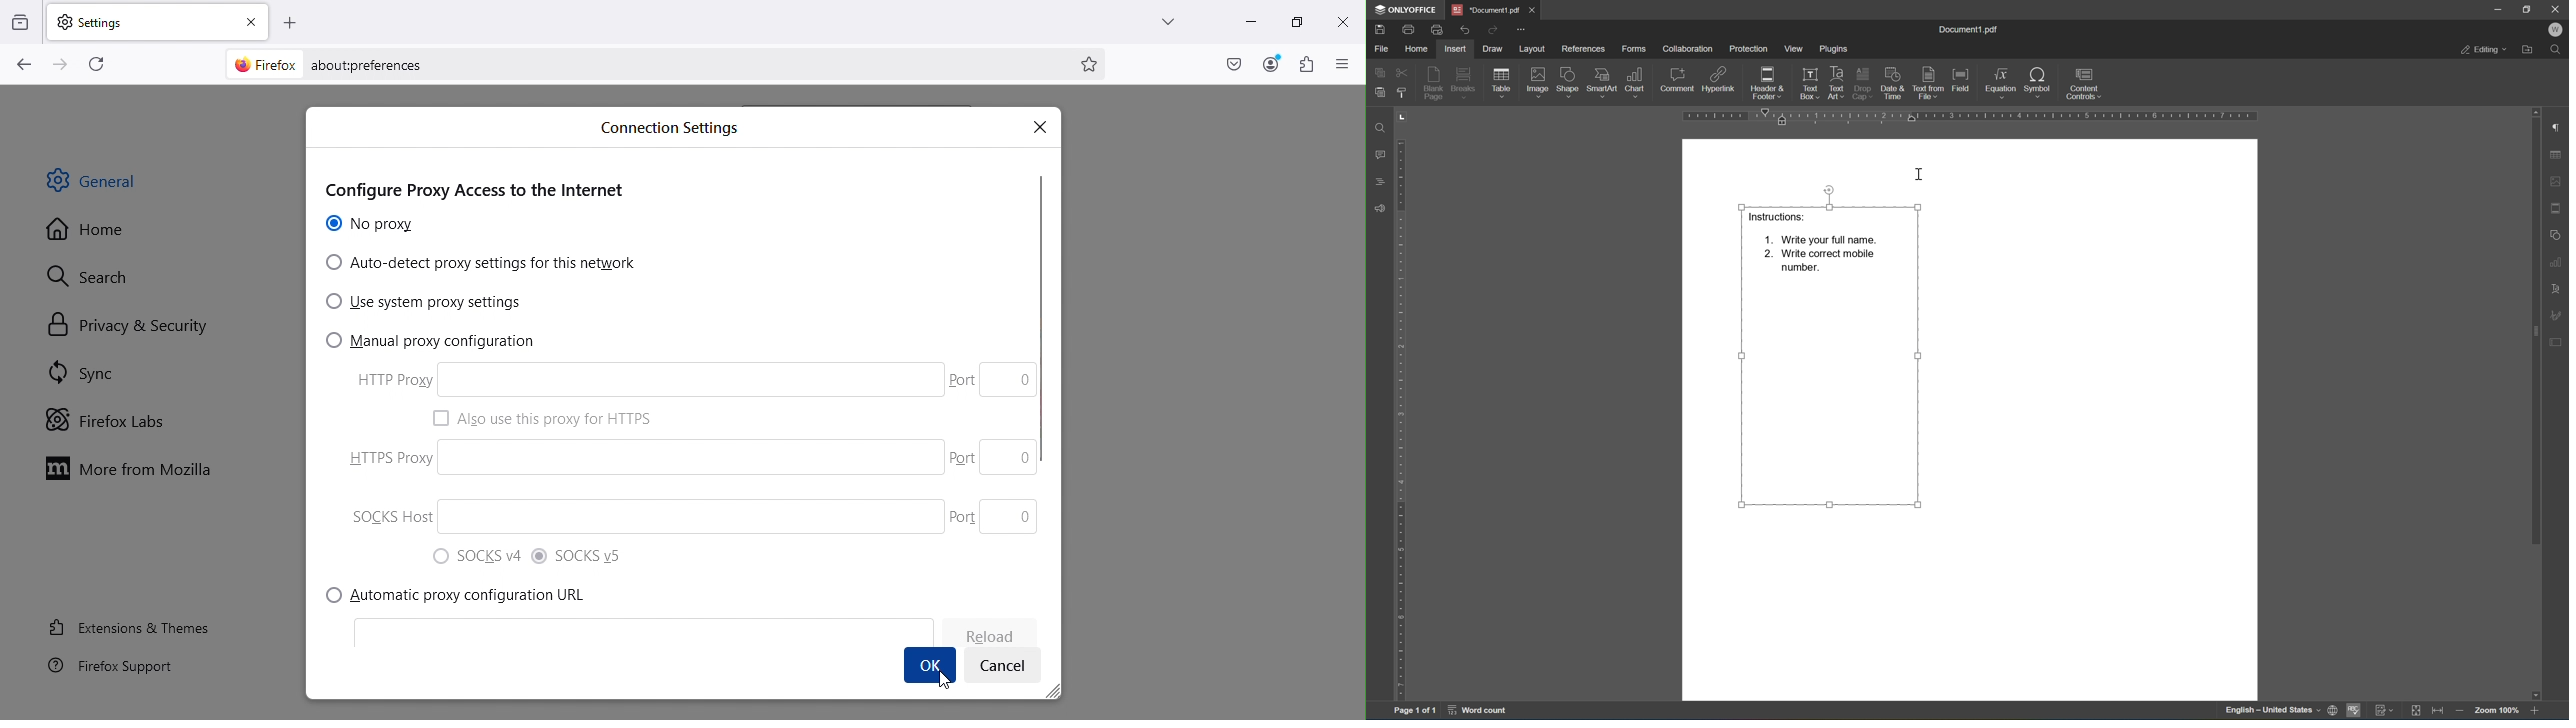 The width and height of the screenshot is (2576, 728). Describe the element at coordinates (2438, 712) in the screenshot. I see `fit to width ` at that location.